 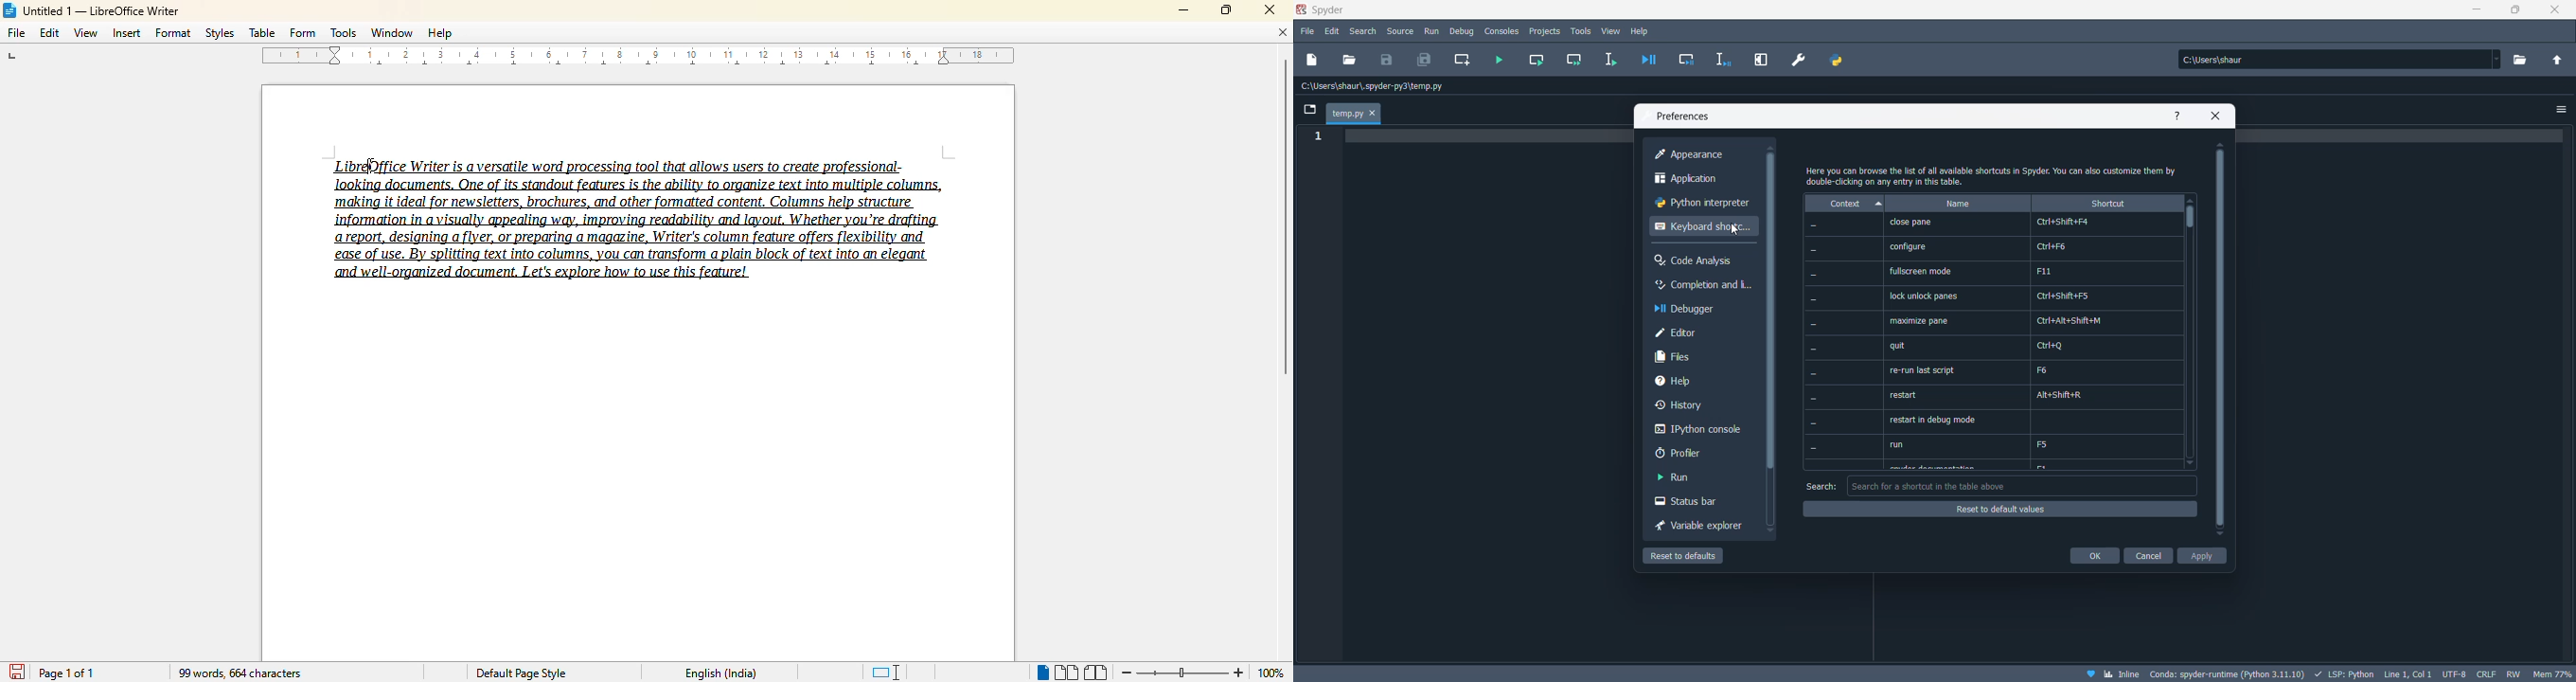 What do you see at coordinates (393, 32) in the screenshot?
I see `window` at bounding box center [393, 32].